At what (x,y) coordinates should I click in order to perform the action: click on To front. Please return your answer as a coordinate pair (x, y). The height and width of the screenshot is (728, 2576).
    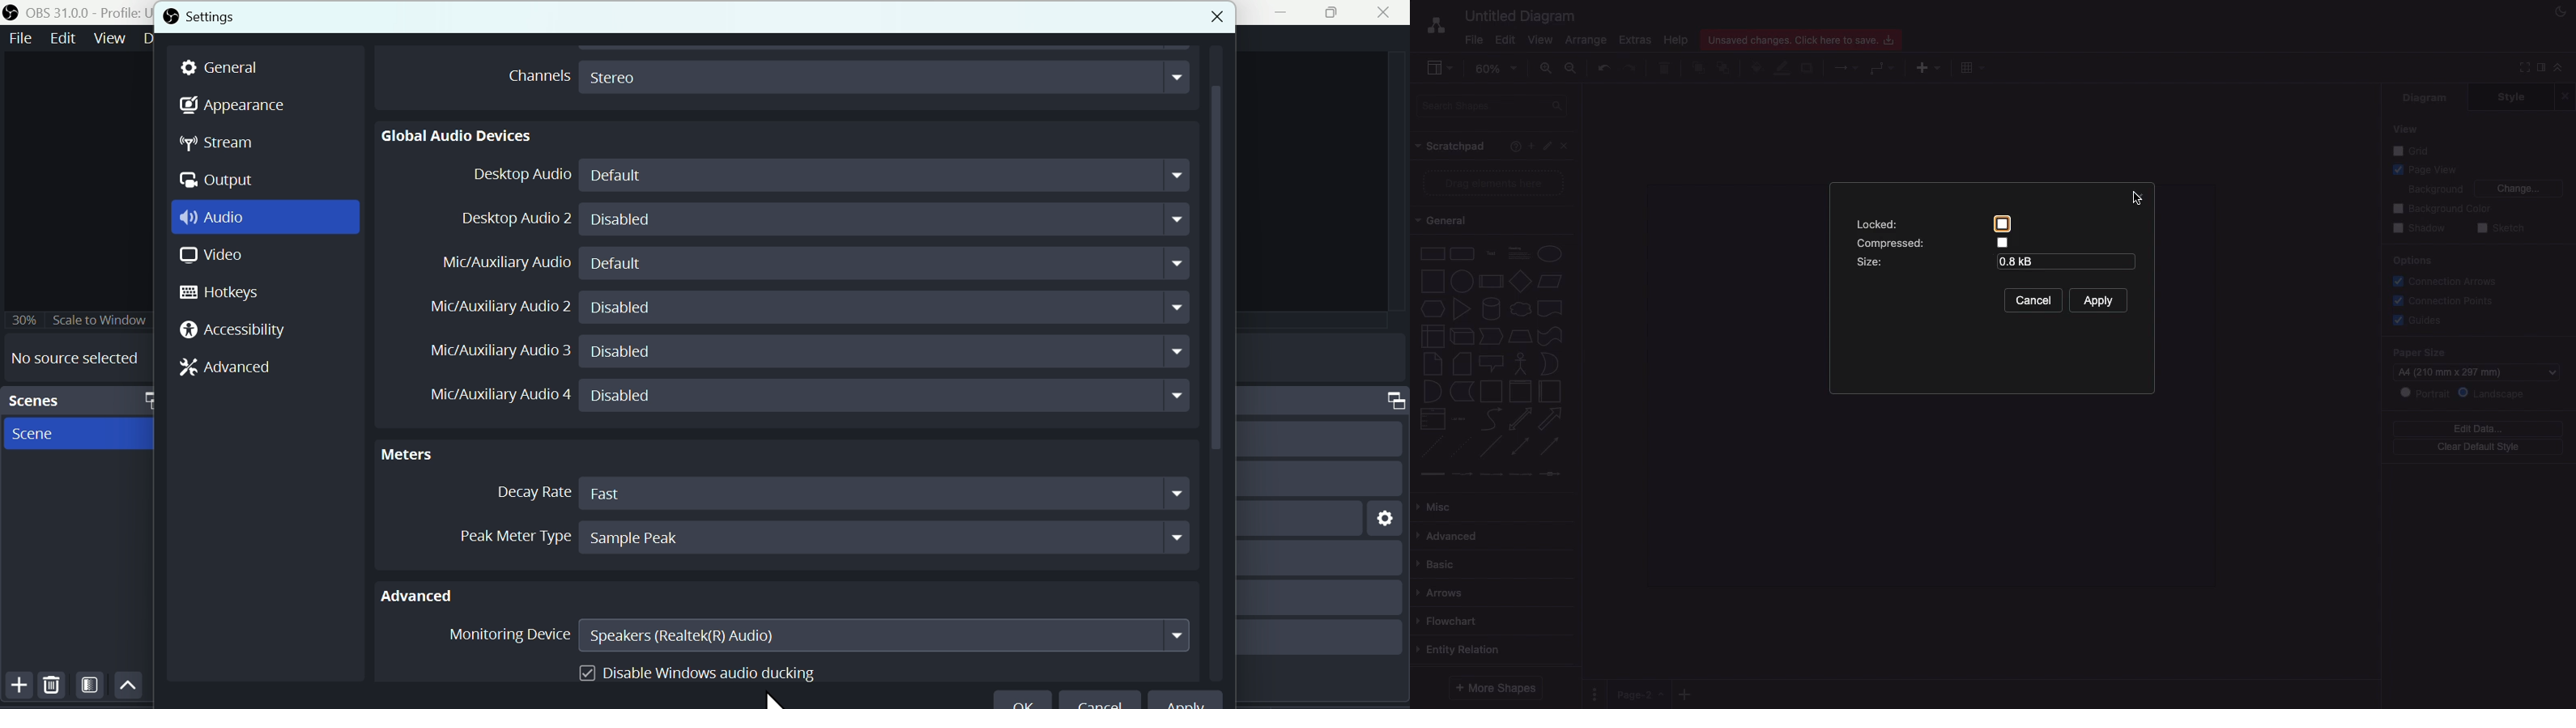
    Looking at the image, I should click on (1697, 69).